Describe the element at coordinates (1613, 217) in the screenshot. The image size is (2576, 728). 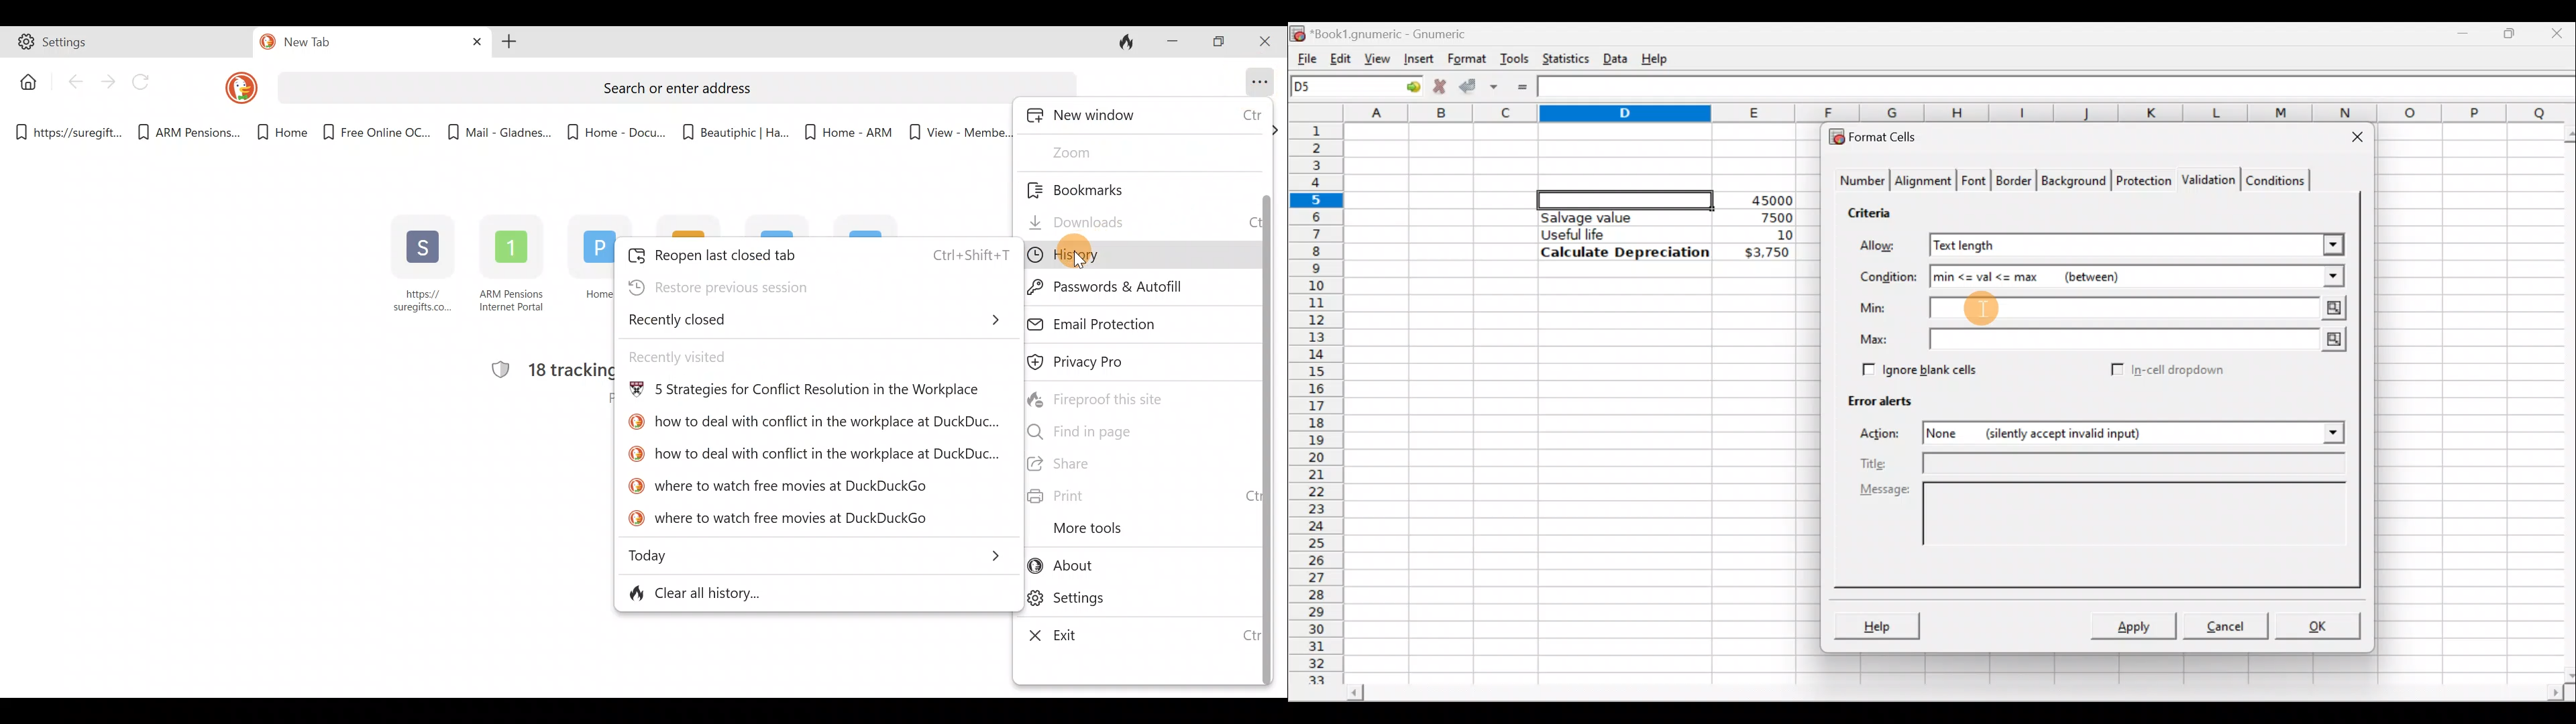
I see `Salvage value` at that location.